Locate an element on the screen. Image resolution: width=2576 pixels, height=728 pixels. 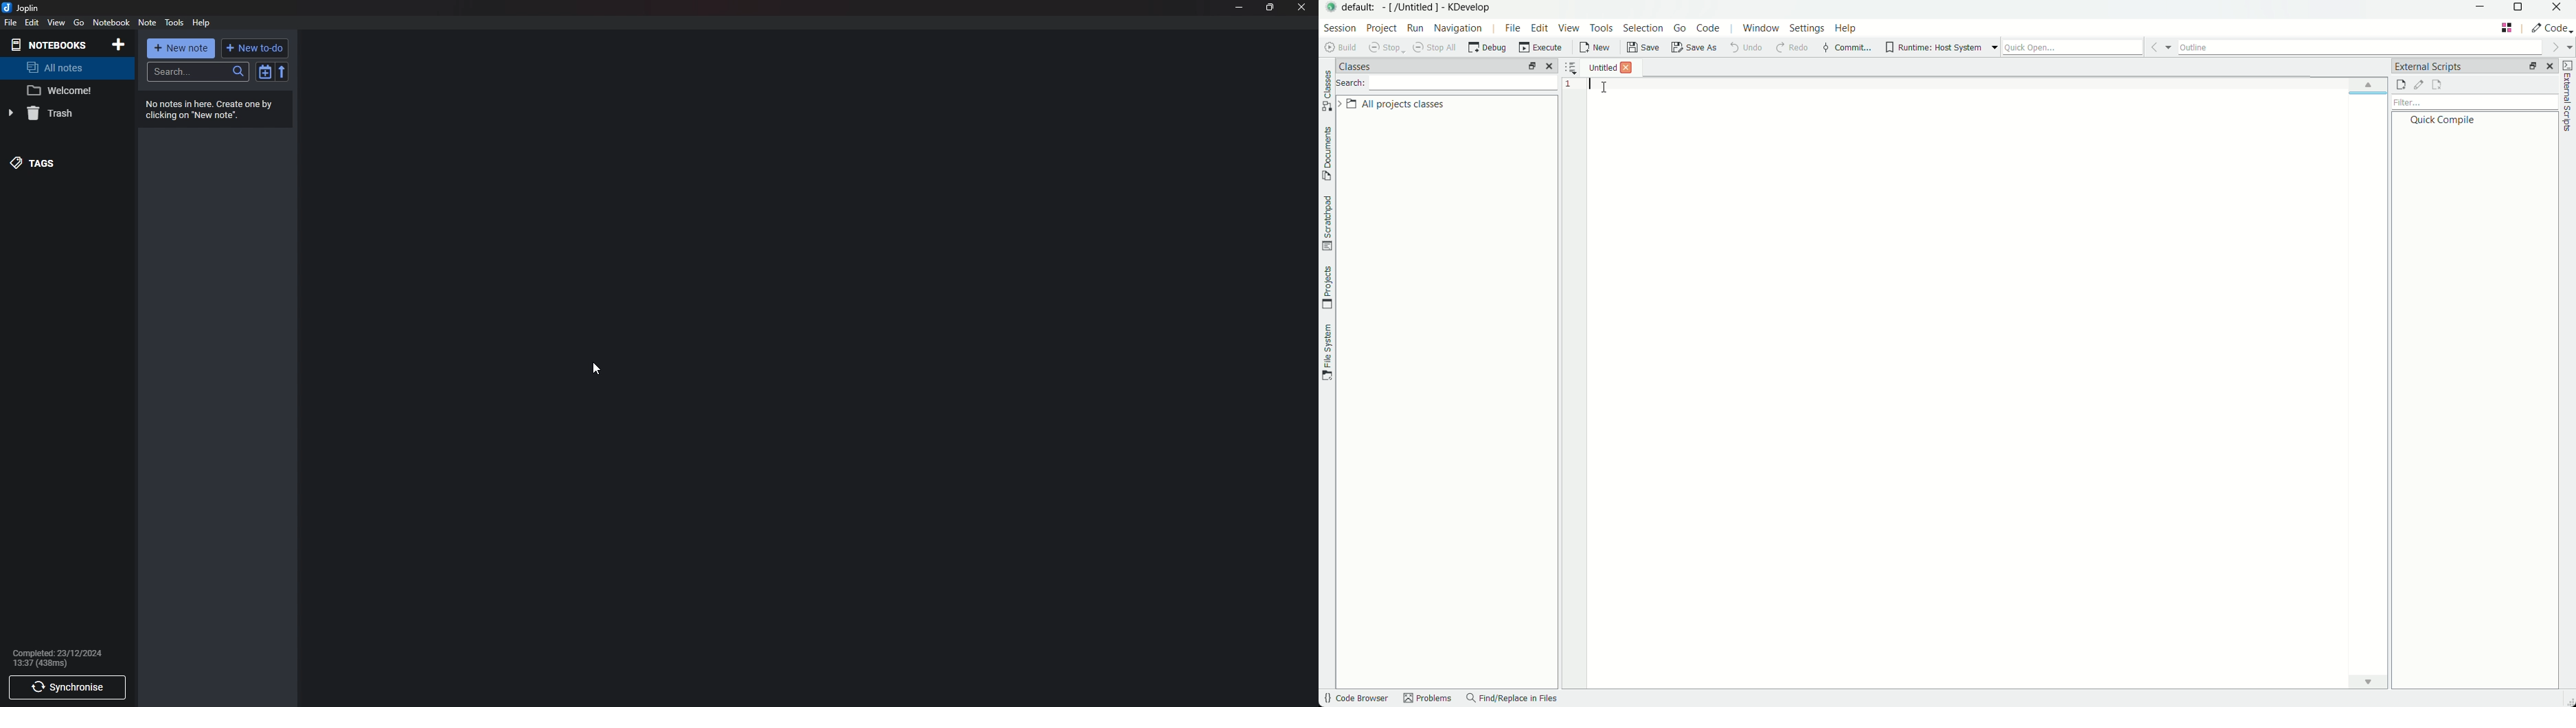
change tab layout is located at coordinates (2531, 67).